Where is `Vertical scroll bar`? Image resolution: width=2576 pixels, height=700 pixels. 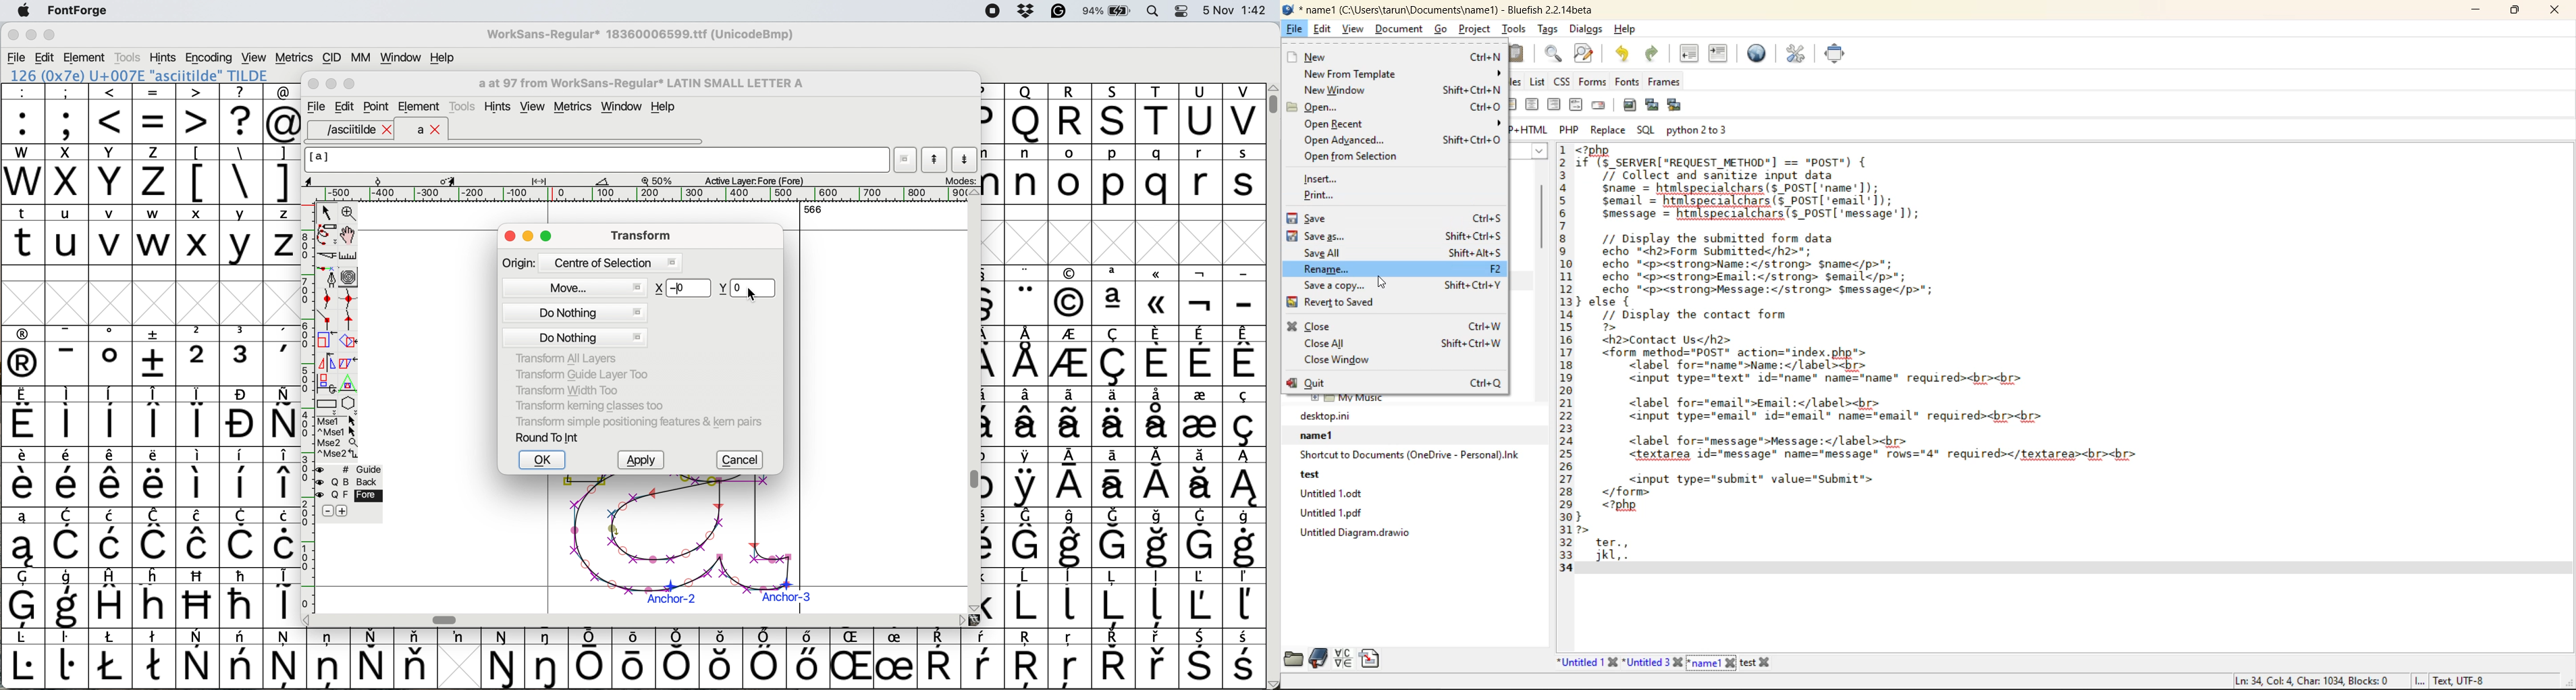 Vertical scroll bar is located at coordinates (971, 480).